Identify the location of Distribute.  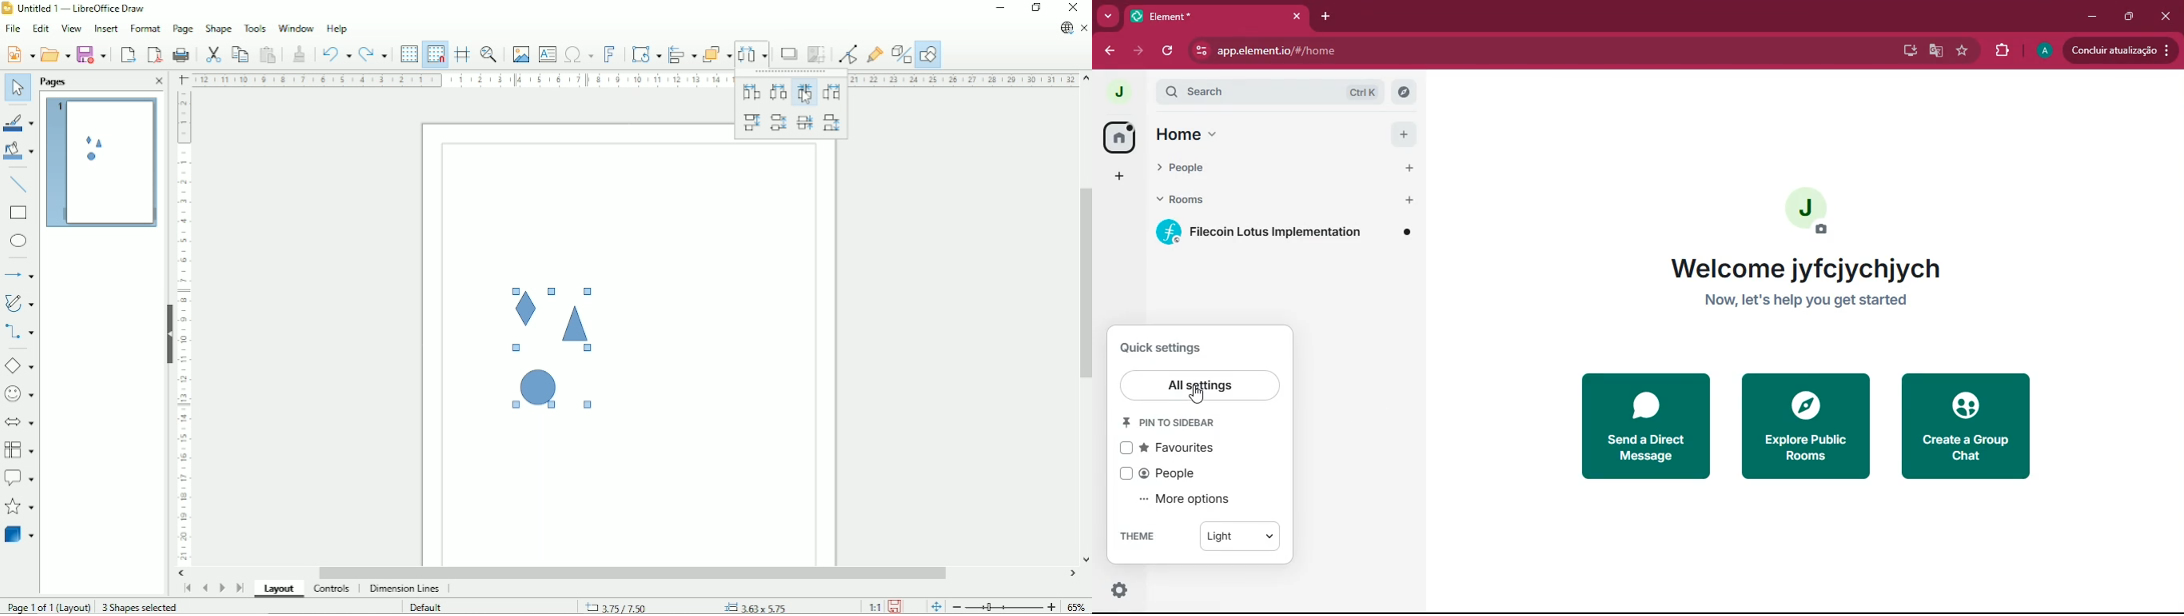
(754, 53).